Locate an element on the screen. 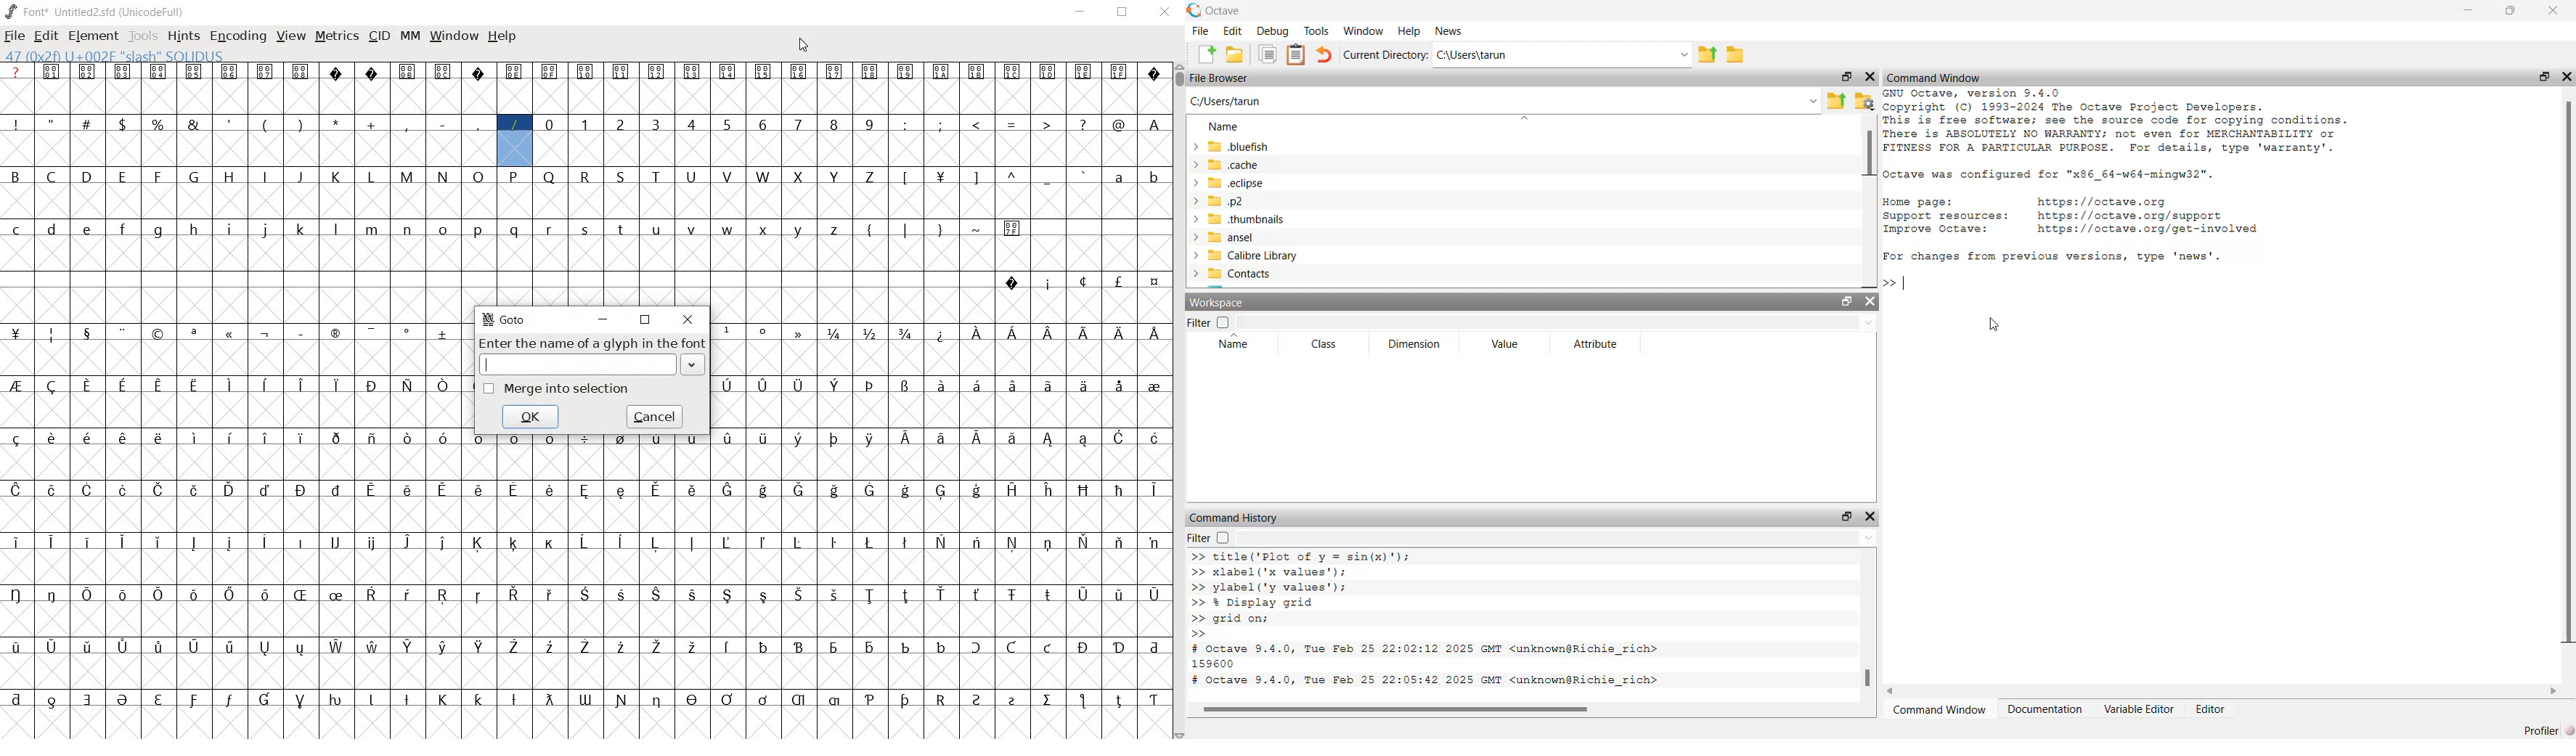 Image resolution: width=2576 pixels, height=756 pixels. glyph is located at coordinates (16, 385).